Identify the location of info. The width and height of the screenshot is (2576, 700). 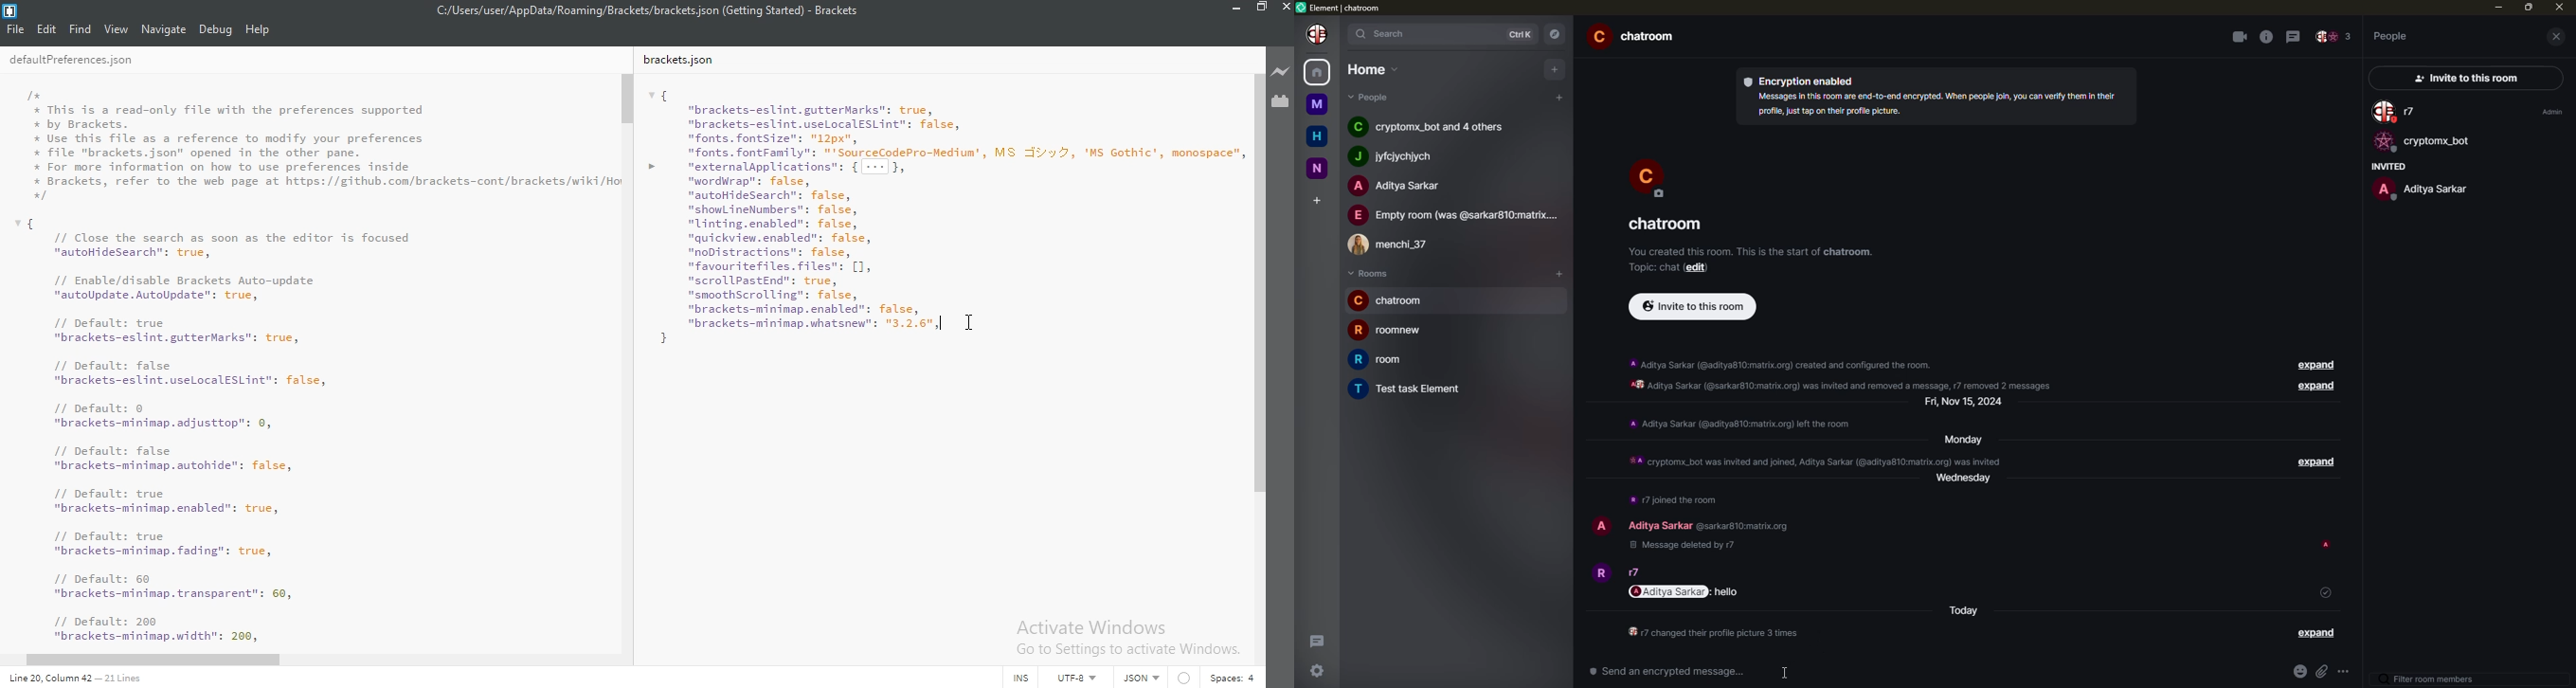
(2266, 37).